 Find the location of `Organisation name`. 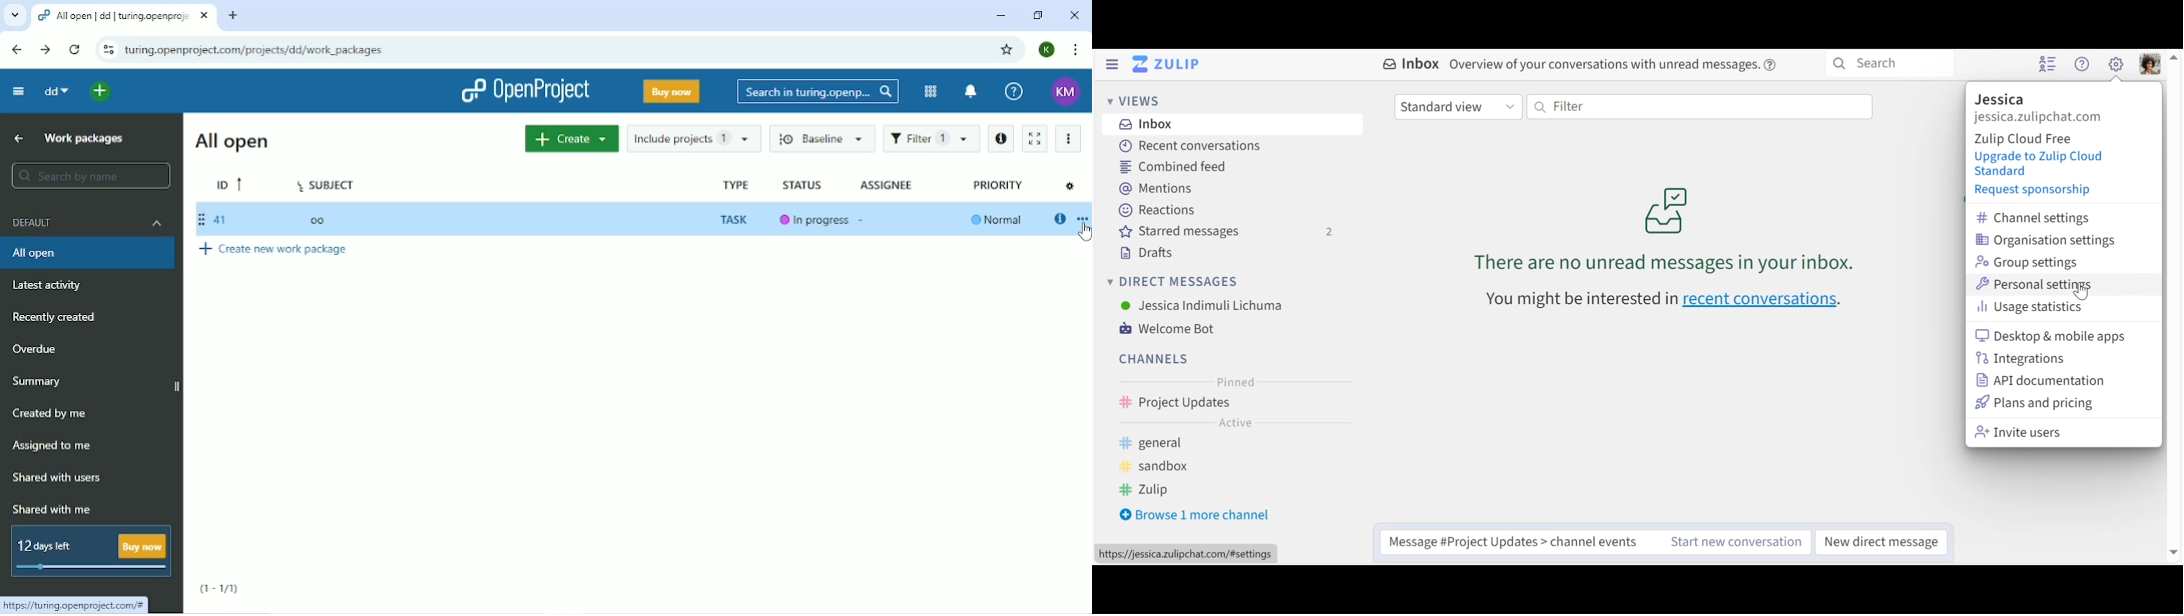

Organisation name is located at coordinates (2000, 99).